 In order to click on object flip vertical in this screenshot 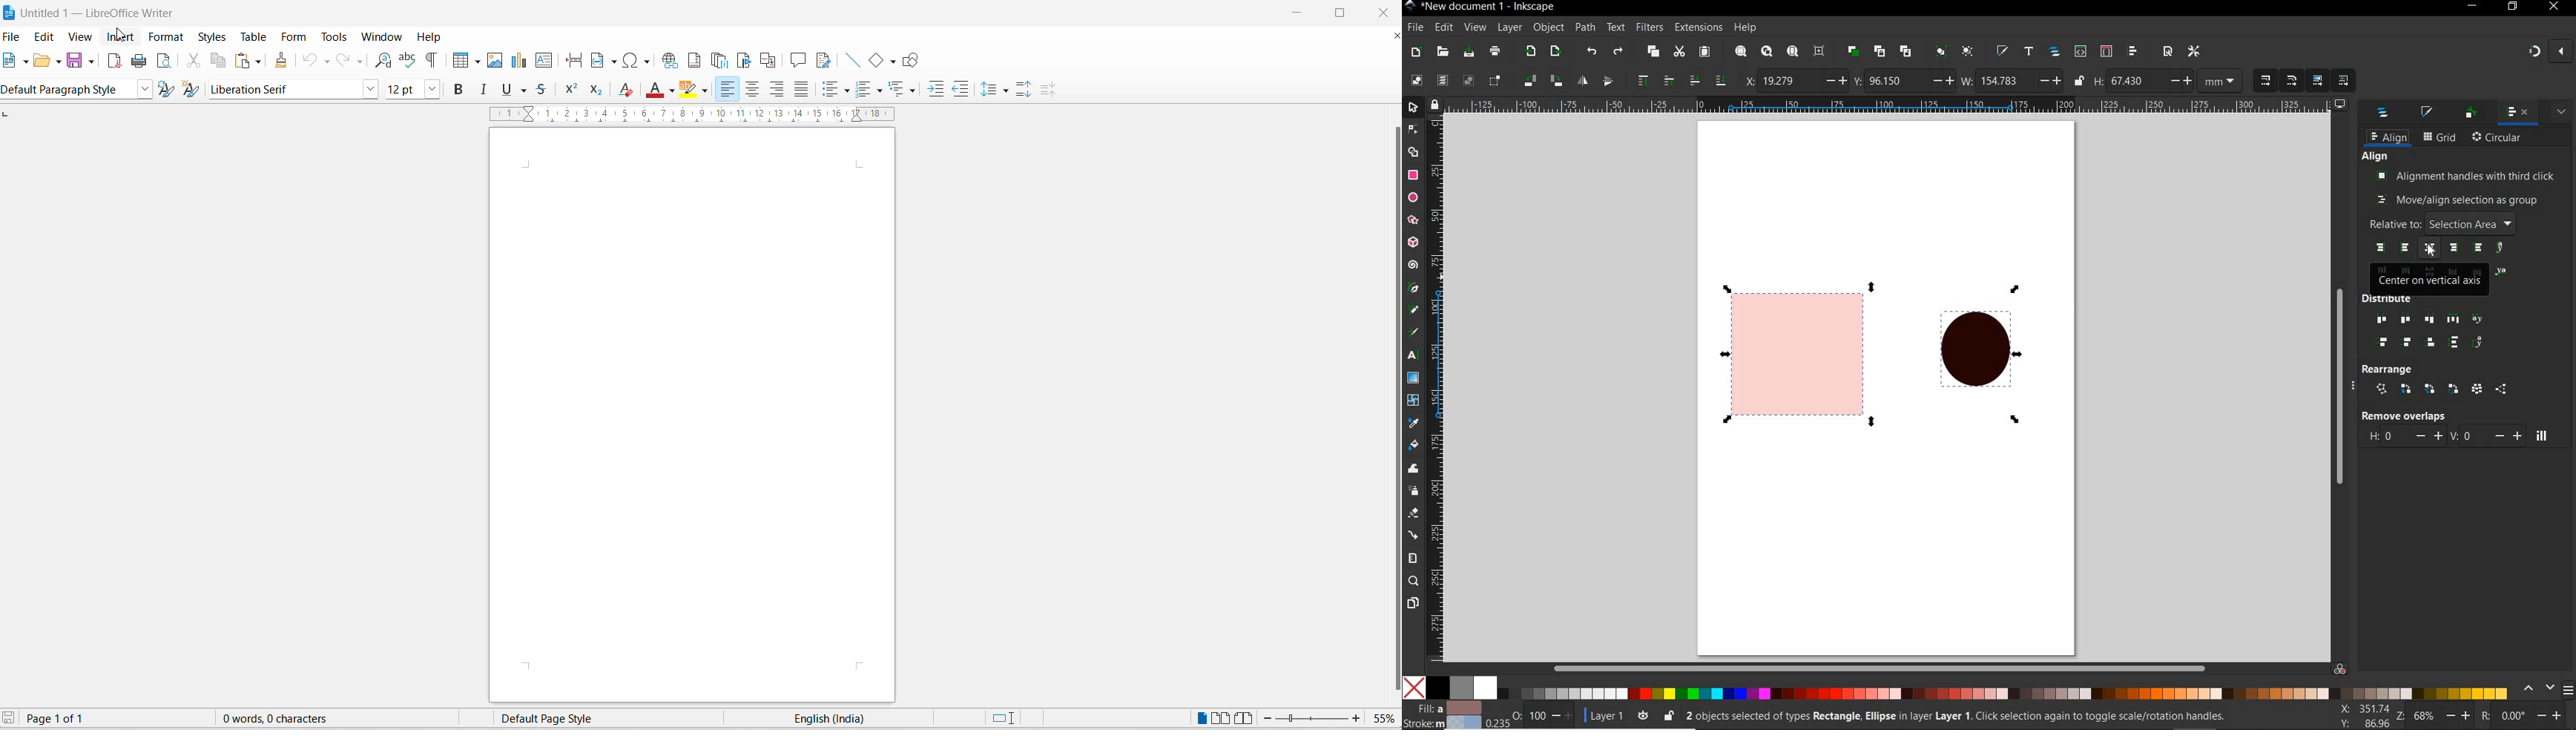, I will do `click(1607, 79)`.